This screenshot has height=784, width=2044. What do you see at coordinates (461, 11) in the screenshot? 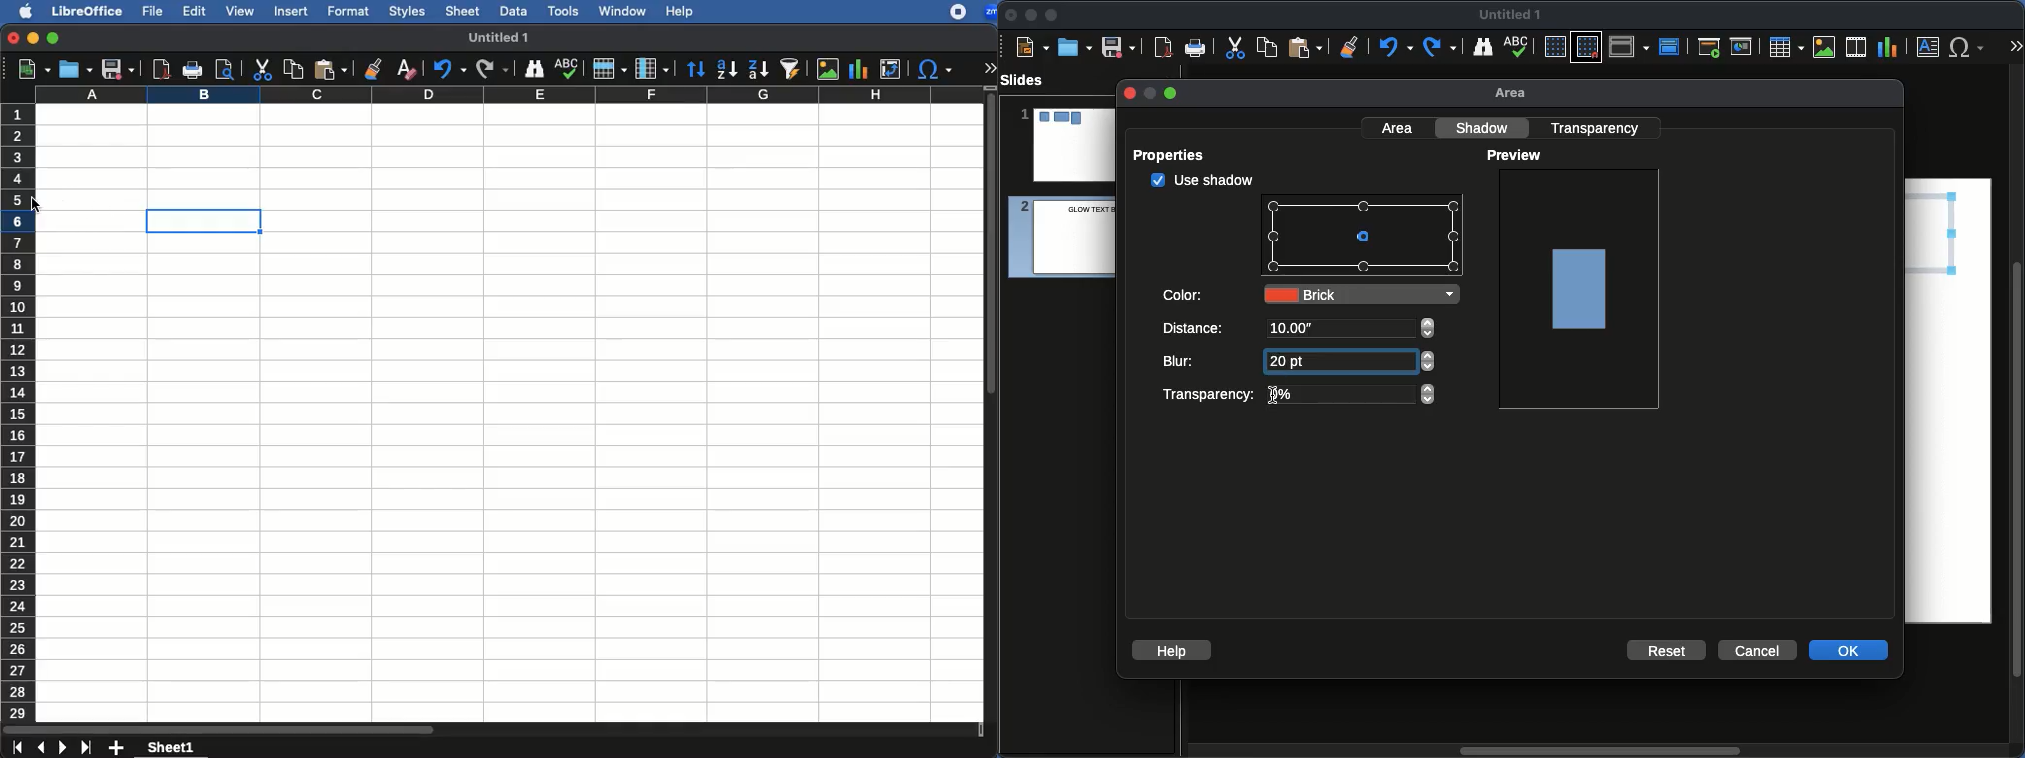
I see `sheet` at bounding box center [461, 11].